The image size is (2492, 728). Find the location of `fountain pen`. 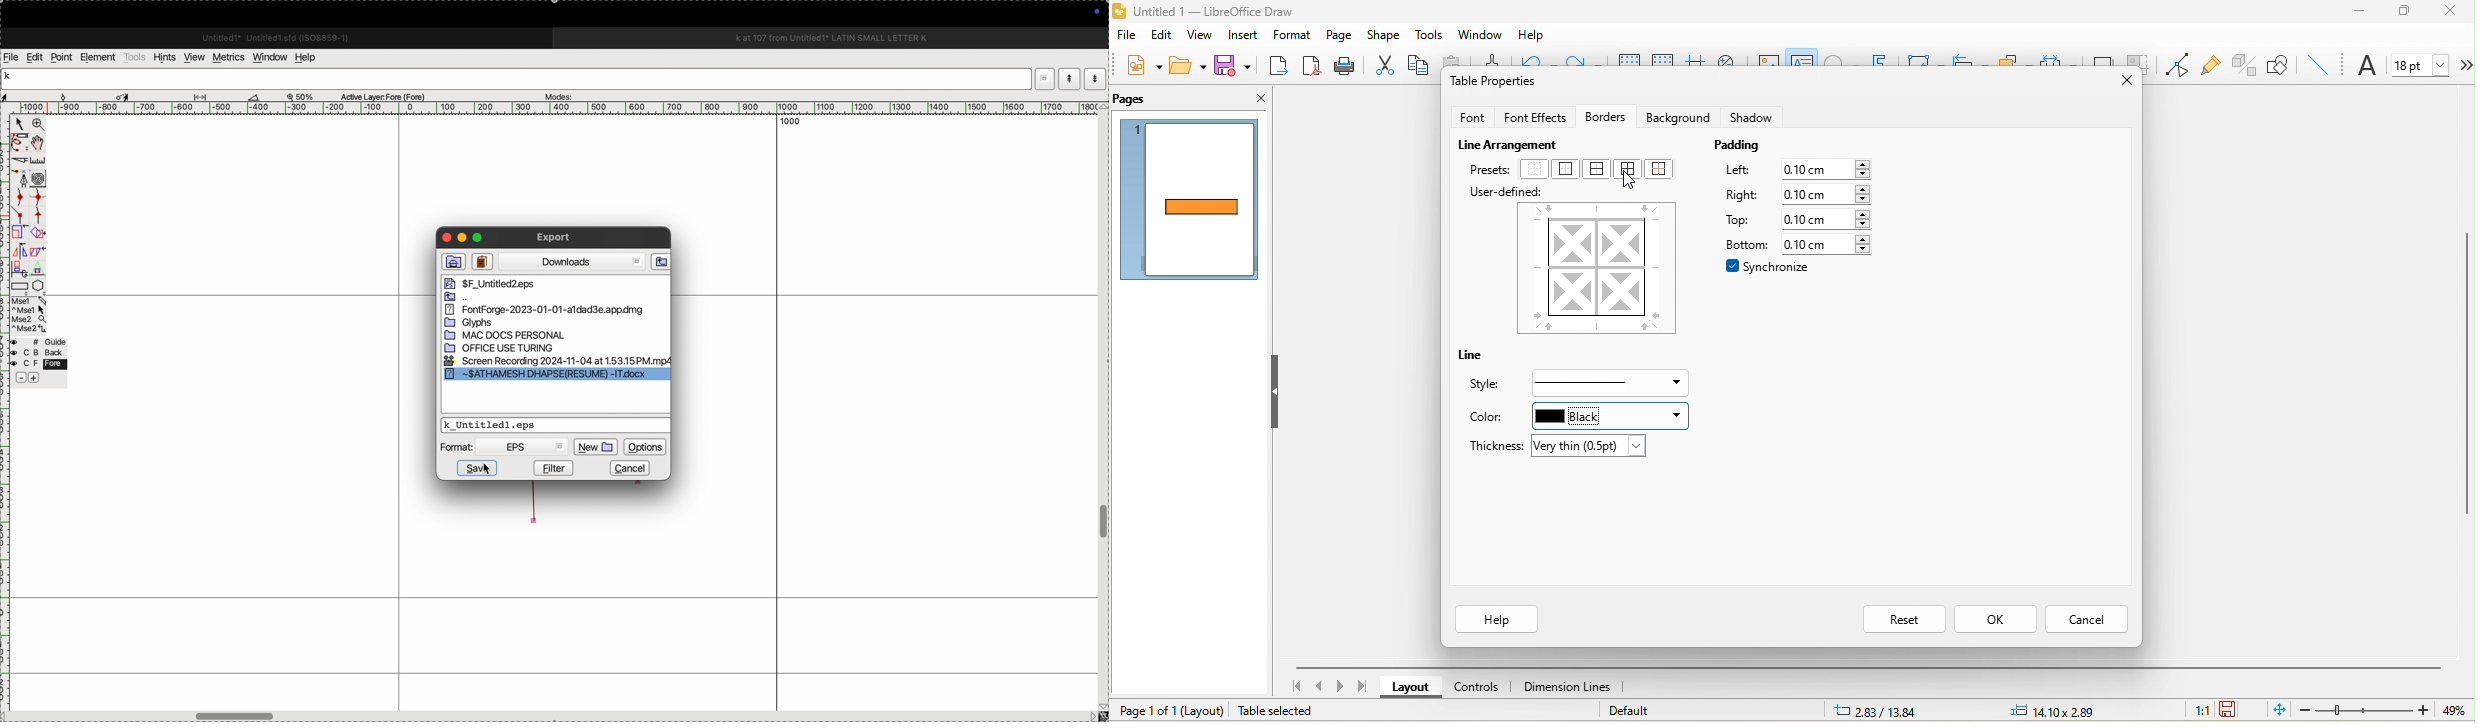

fountain pen is located at coordinates (22, 178).